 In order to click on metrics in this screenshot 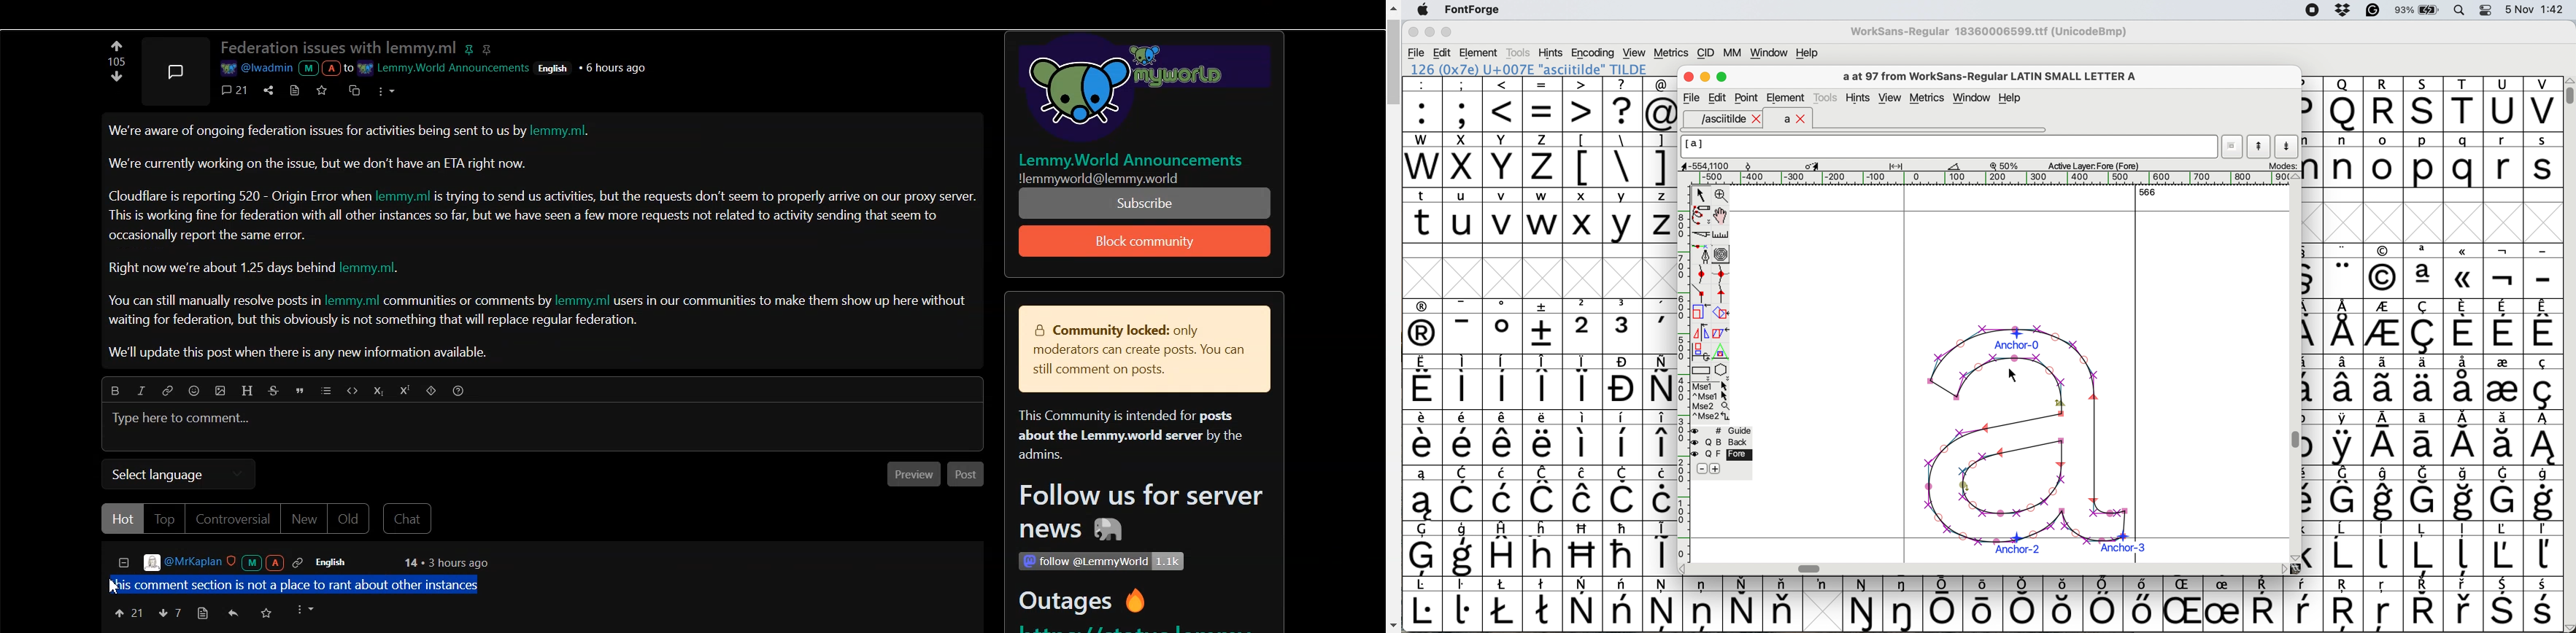, I will do `click(1930, 99)`.